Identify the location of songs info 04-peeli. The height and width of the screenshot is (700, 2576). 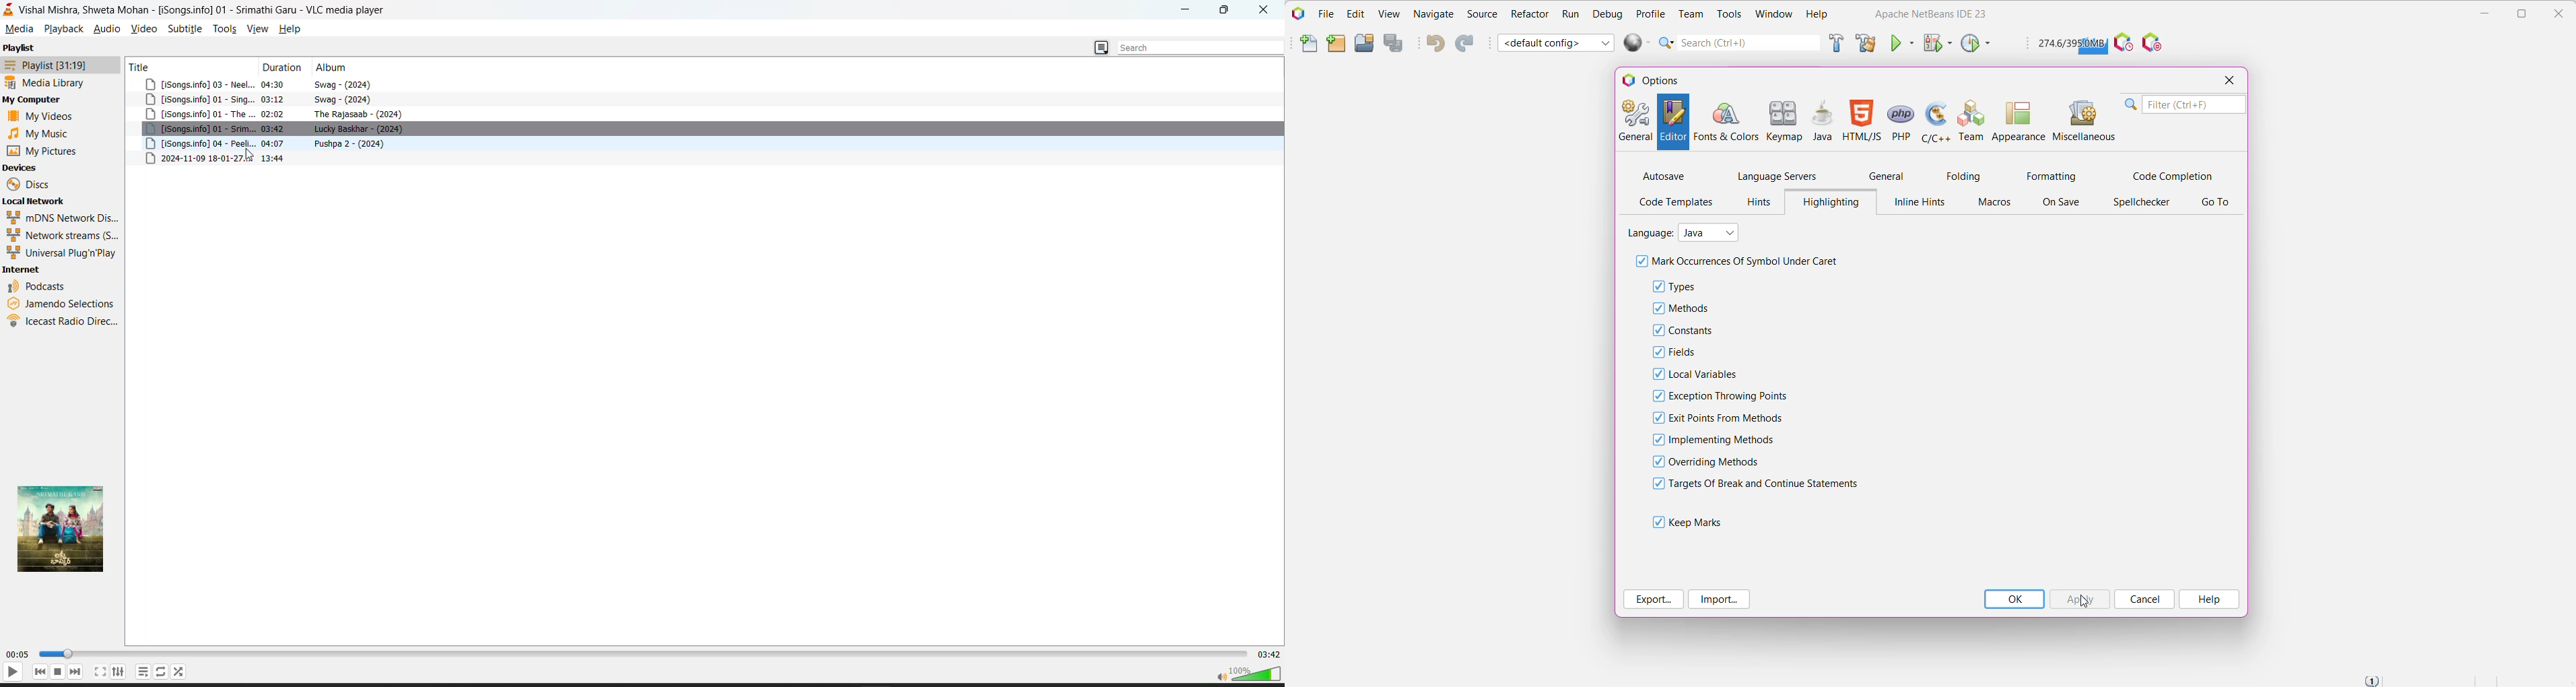
(198, 143).